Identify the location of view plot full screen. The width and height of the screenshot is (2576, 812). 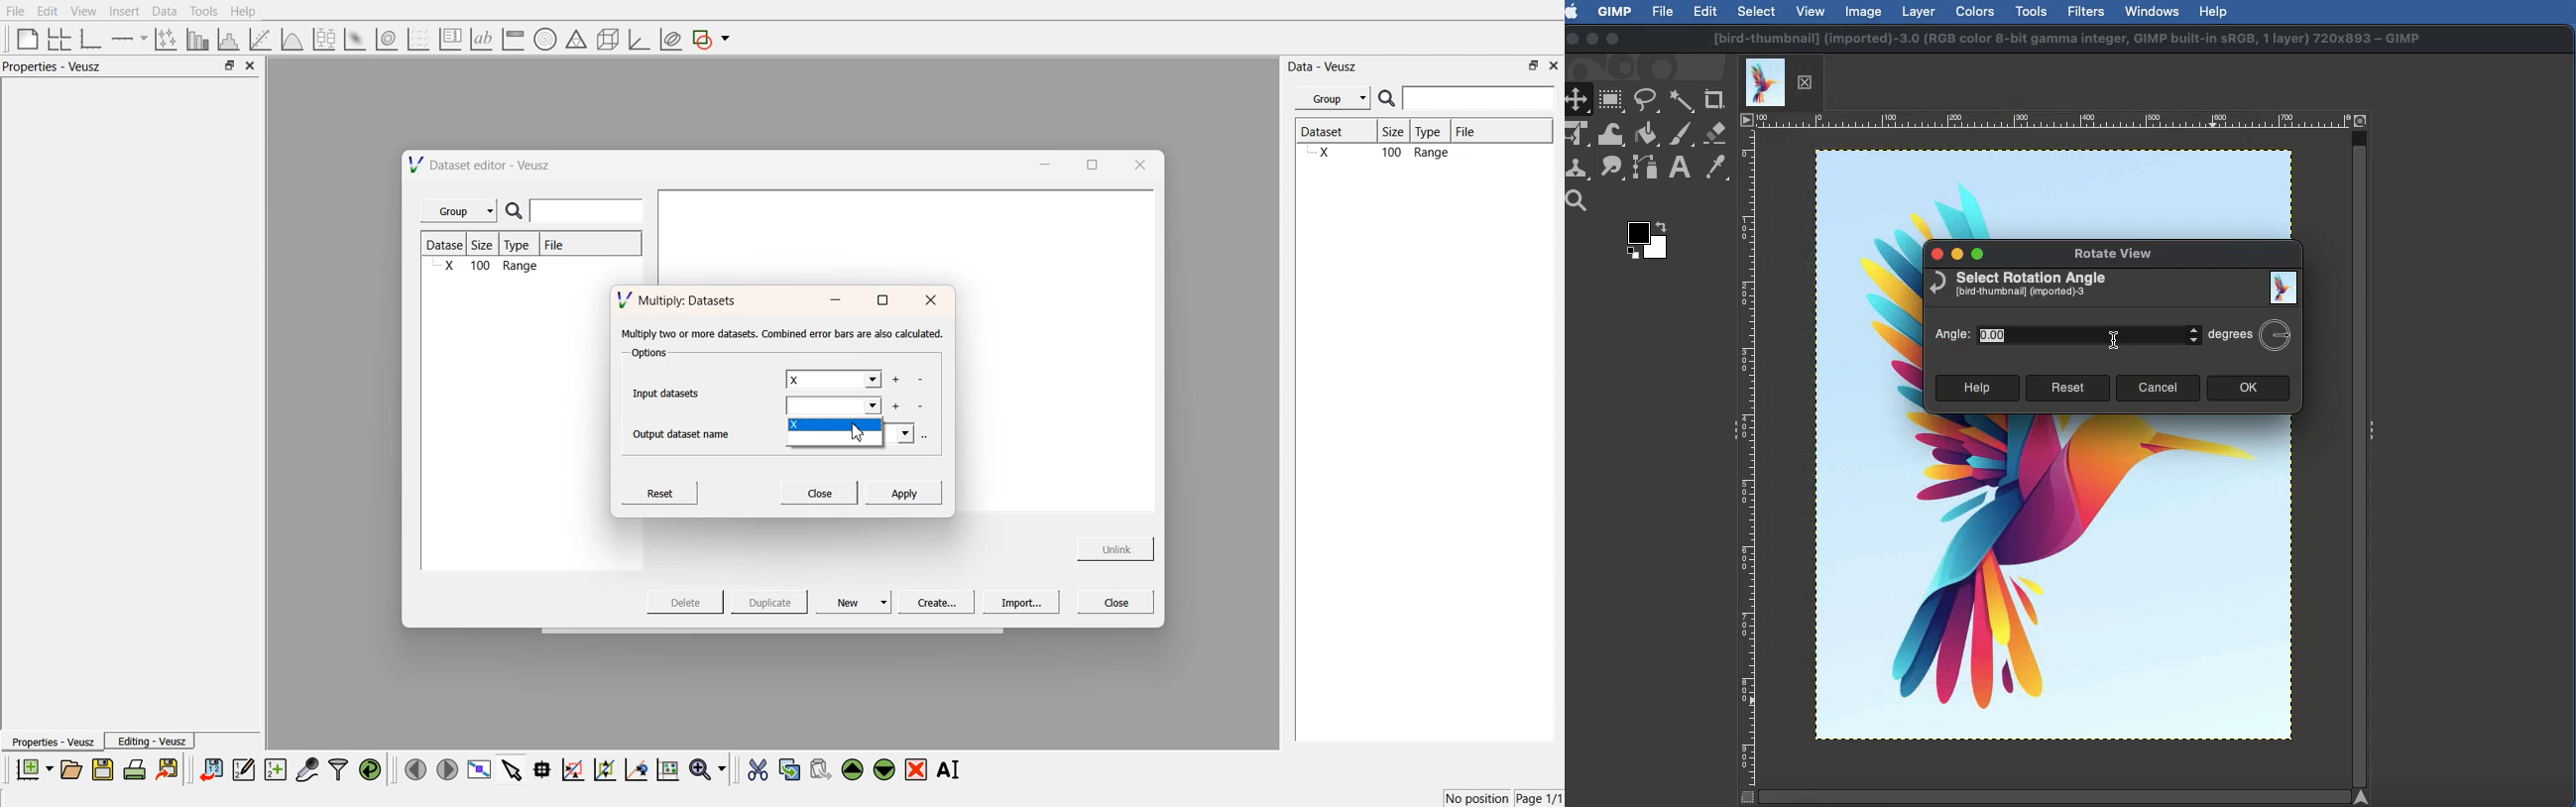
(479, 770).